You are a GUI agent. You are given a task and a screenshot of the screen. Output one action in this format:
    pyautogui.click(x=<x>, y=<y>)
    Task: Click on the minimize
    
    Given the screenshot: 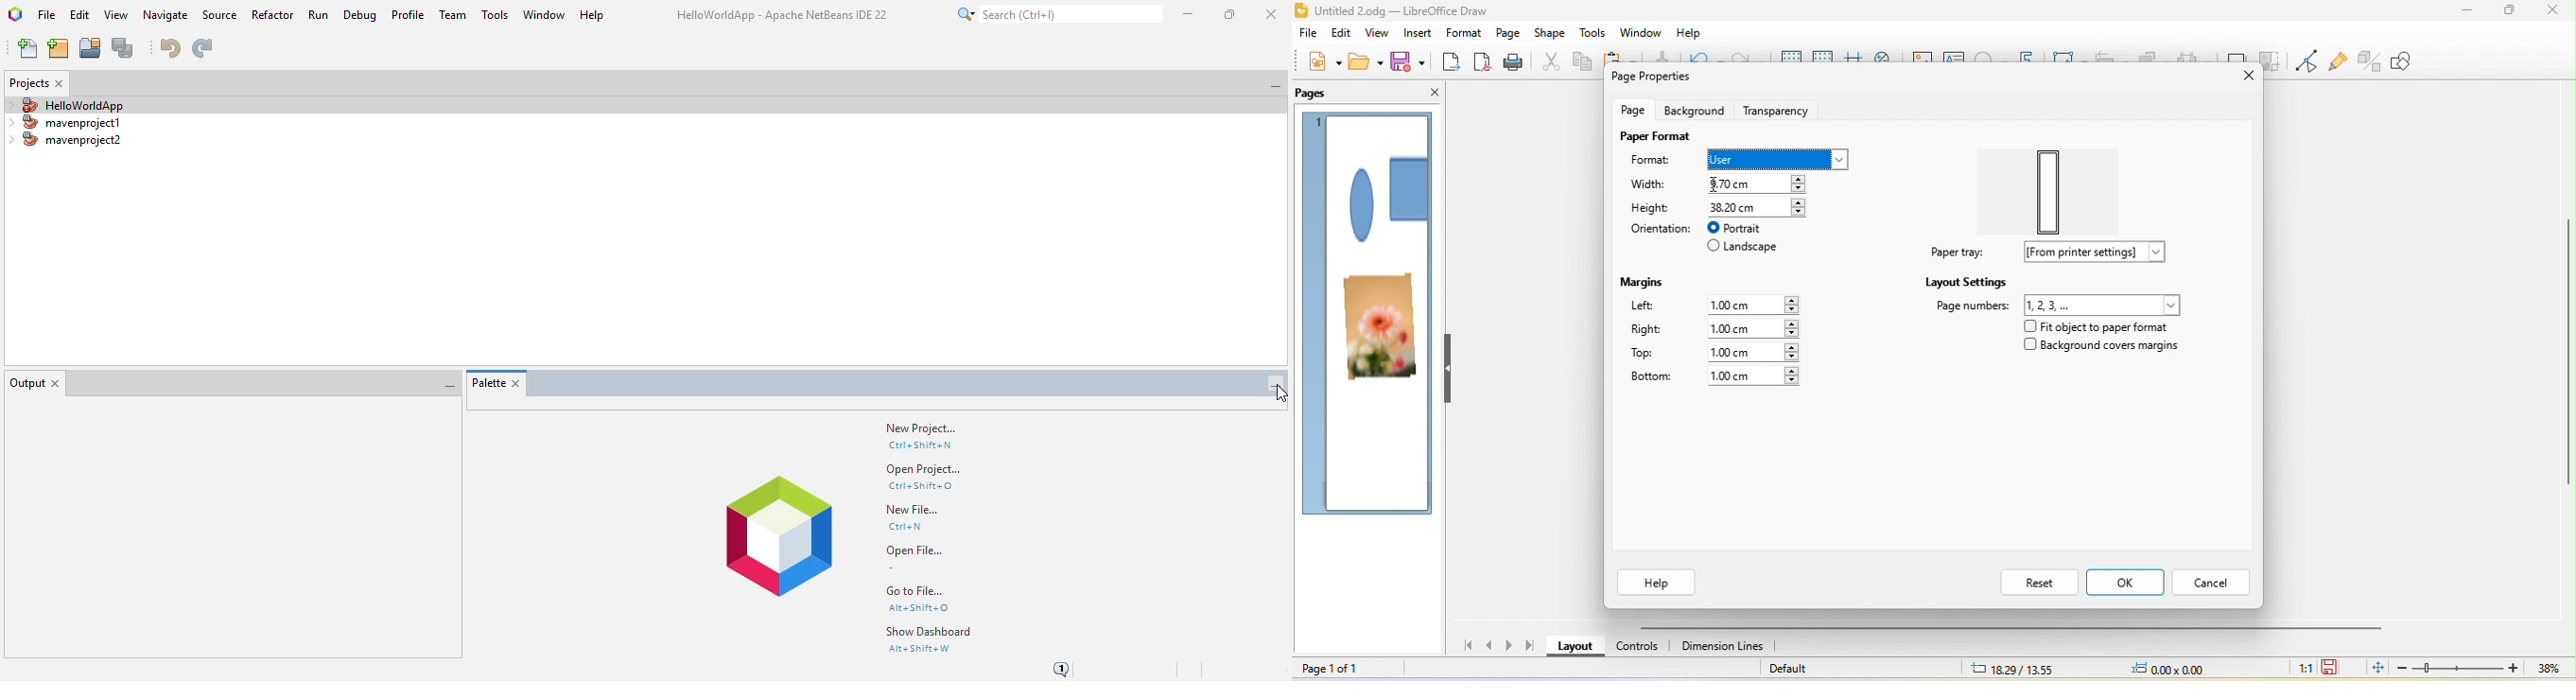 What is the action you would take?
    pyautogui.click(x=2463, y=14)
    